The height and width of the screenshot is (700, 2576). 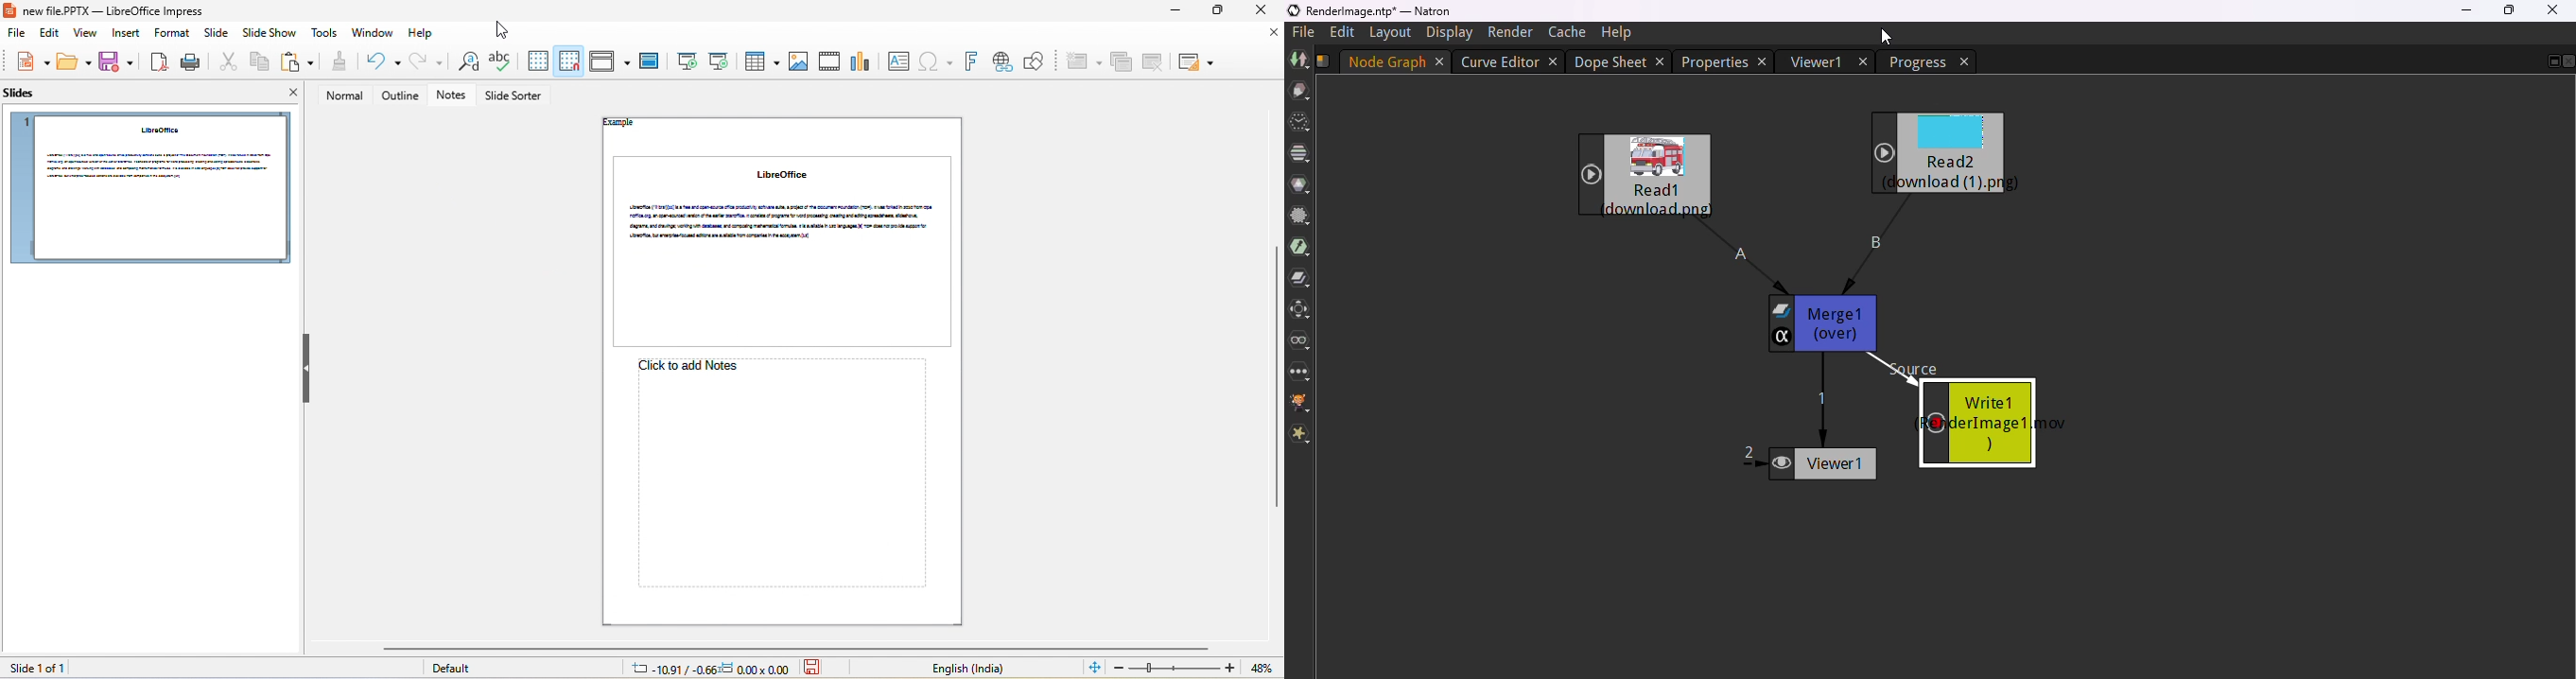 What do you see at coordinates (1195, 62) in the screenshot?
I see `slide layout` at bounding box center [1195, 62].